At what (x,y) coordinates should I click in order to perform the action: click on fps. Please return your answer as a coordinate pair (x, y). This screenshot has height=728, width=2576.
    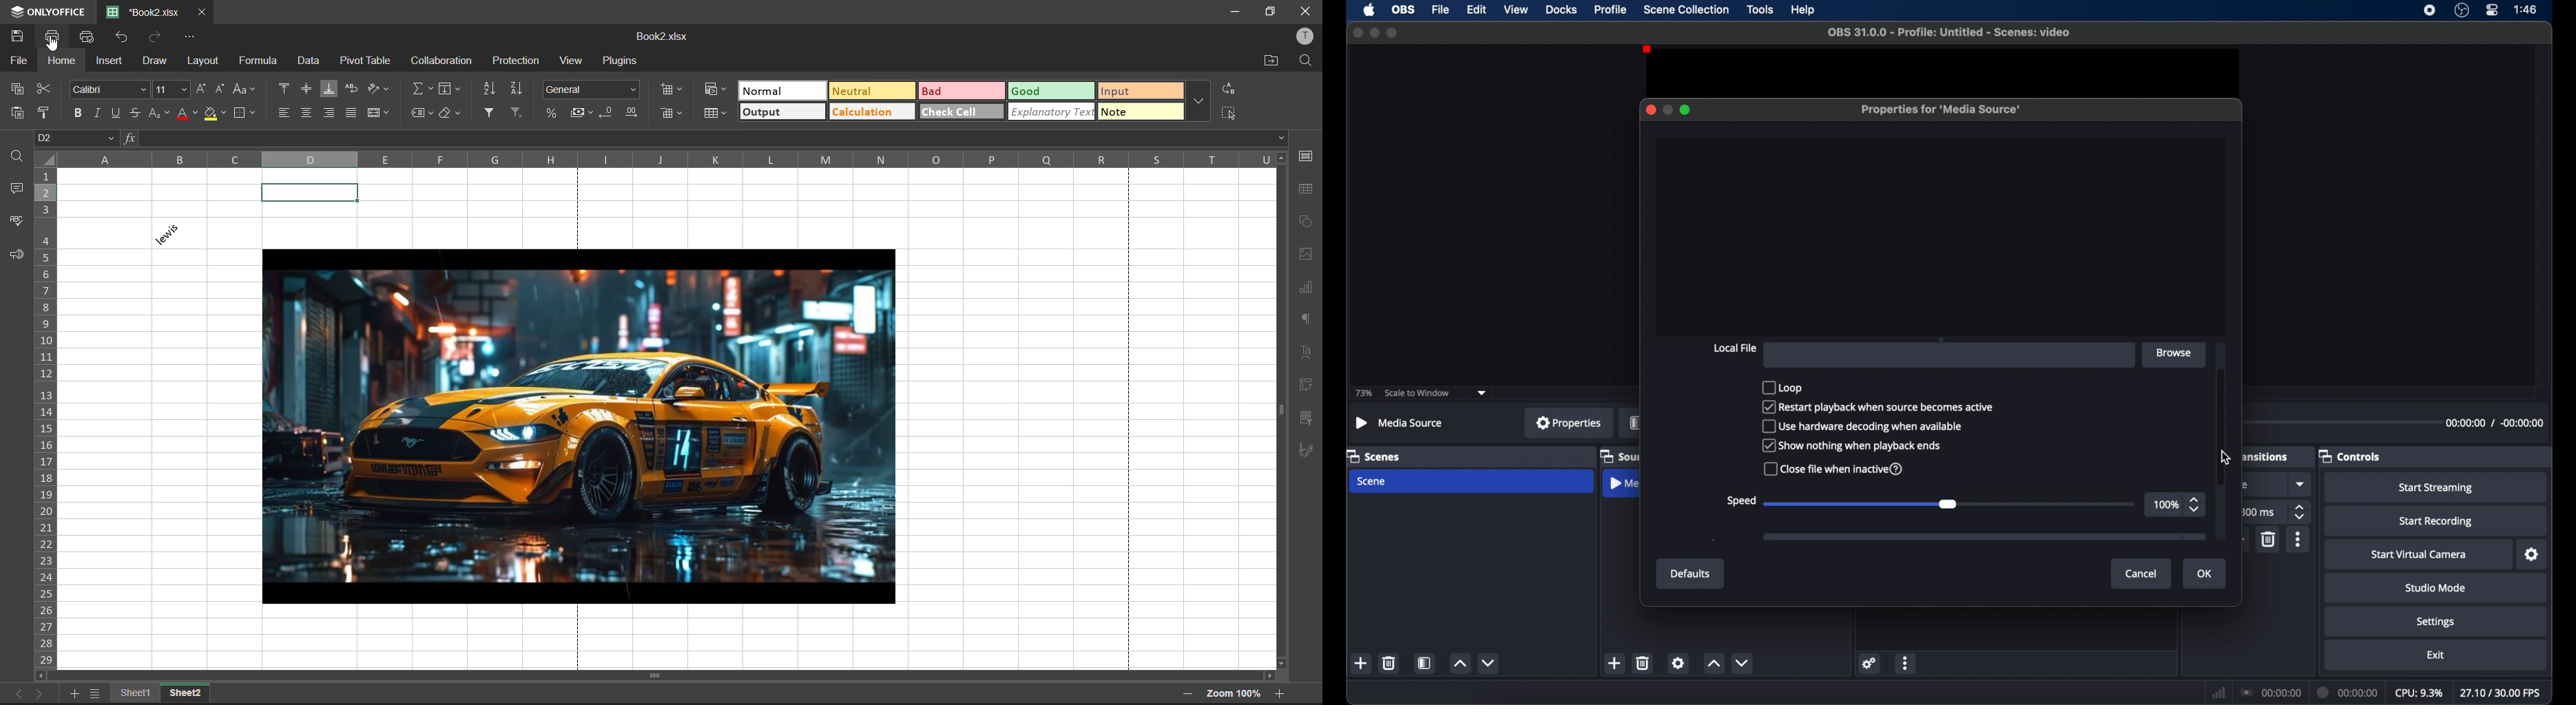
    Looking at the image, I should click on (2502, 693).